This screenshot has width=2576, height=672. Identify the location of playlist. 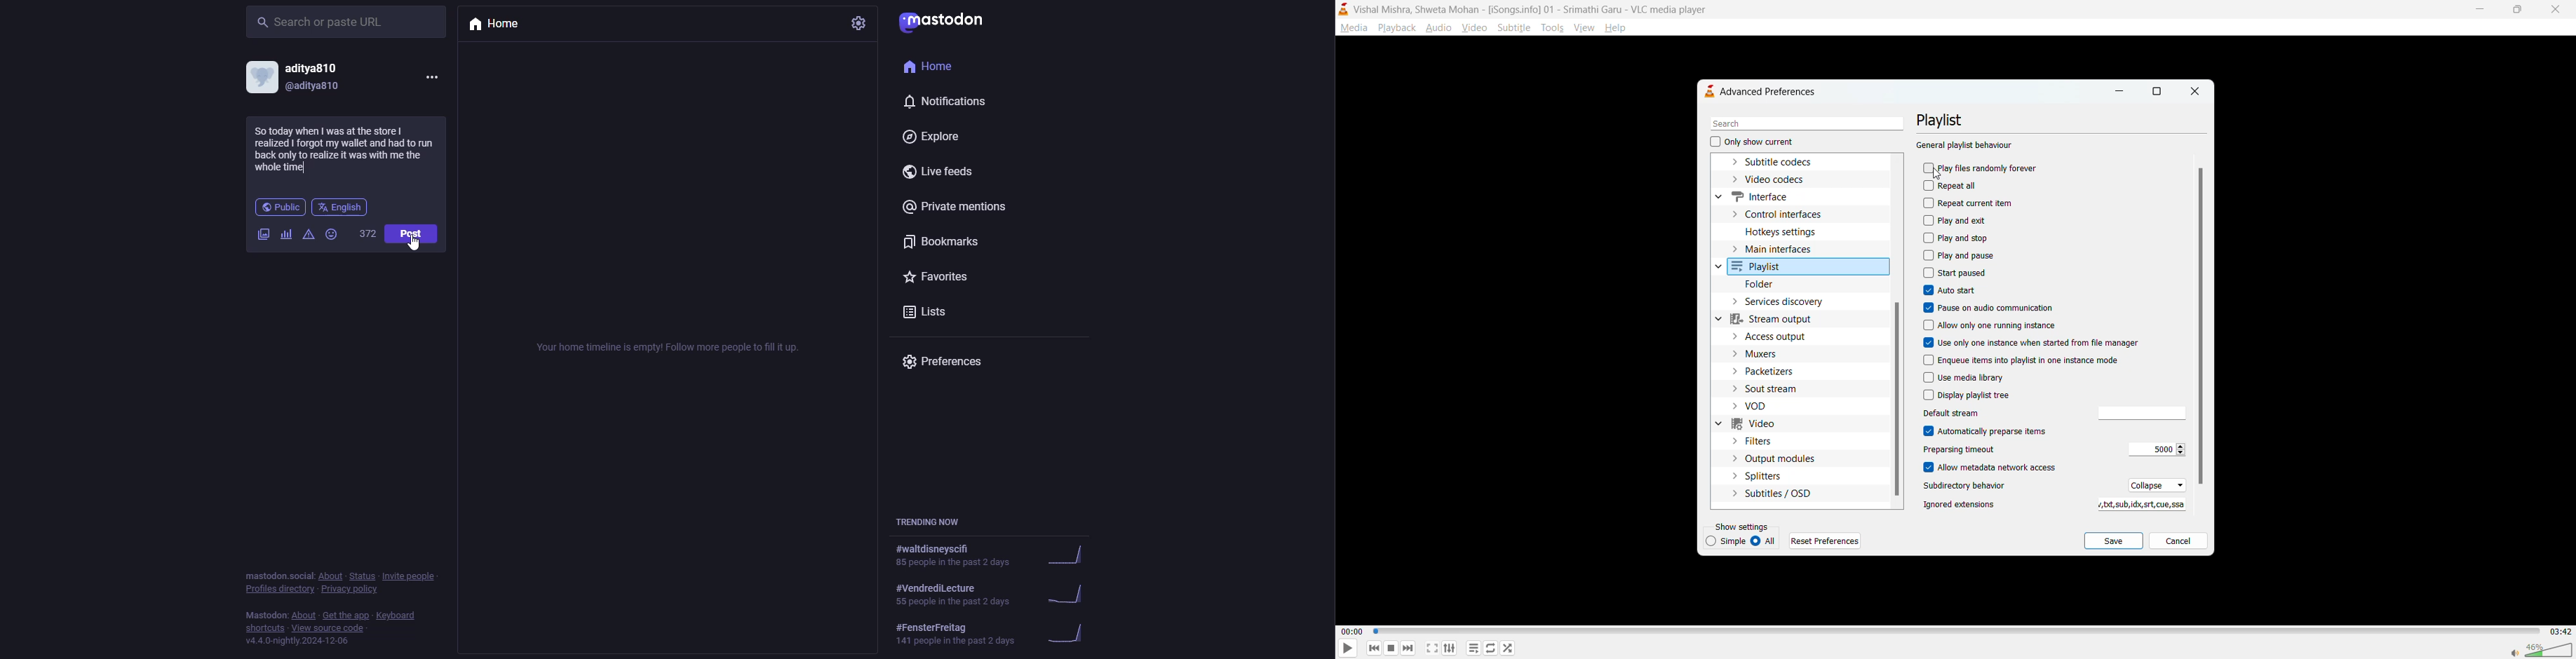
(1947, 120).